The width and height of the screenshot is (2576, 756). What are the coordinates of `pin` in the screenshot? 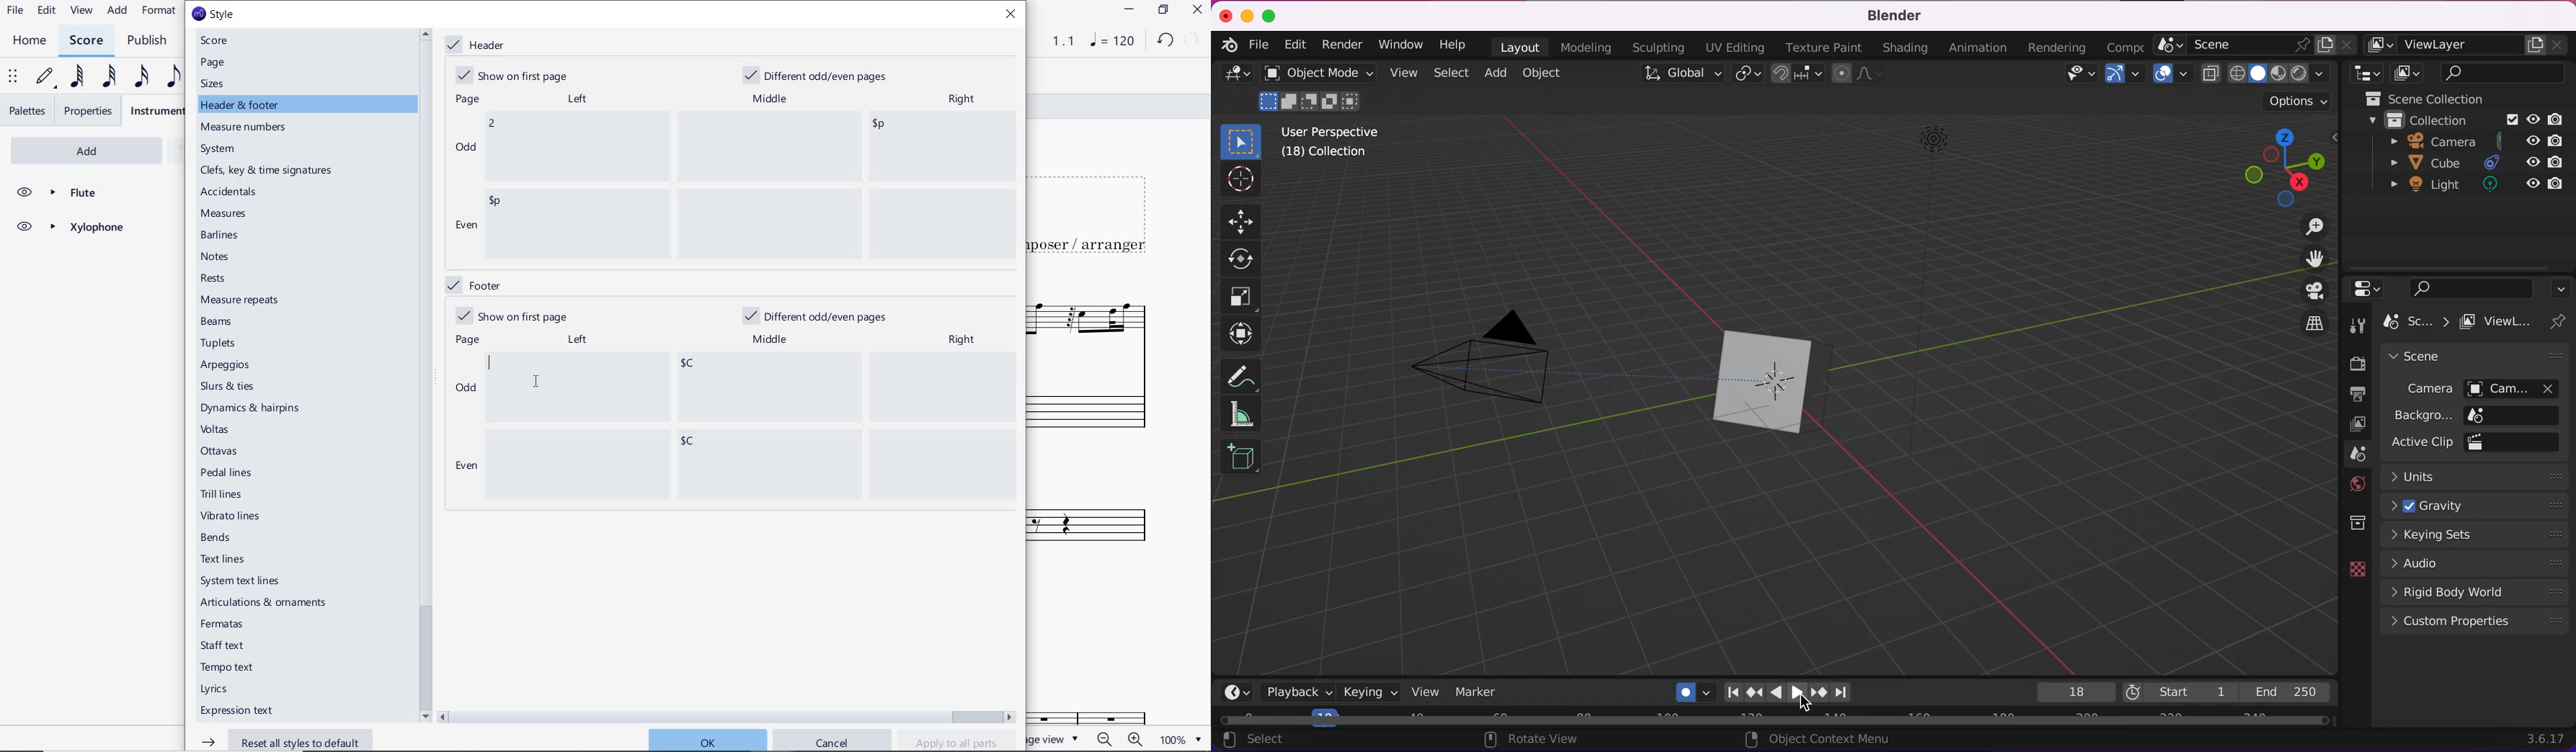 It's located at (2558, 323).